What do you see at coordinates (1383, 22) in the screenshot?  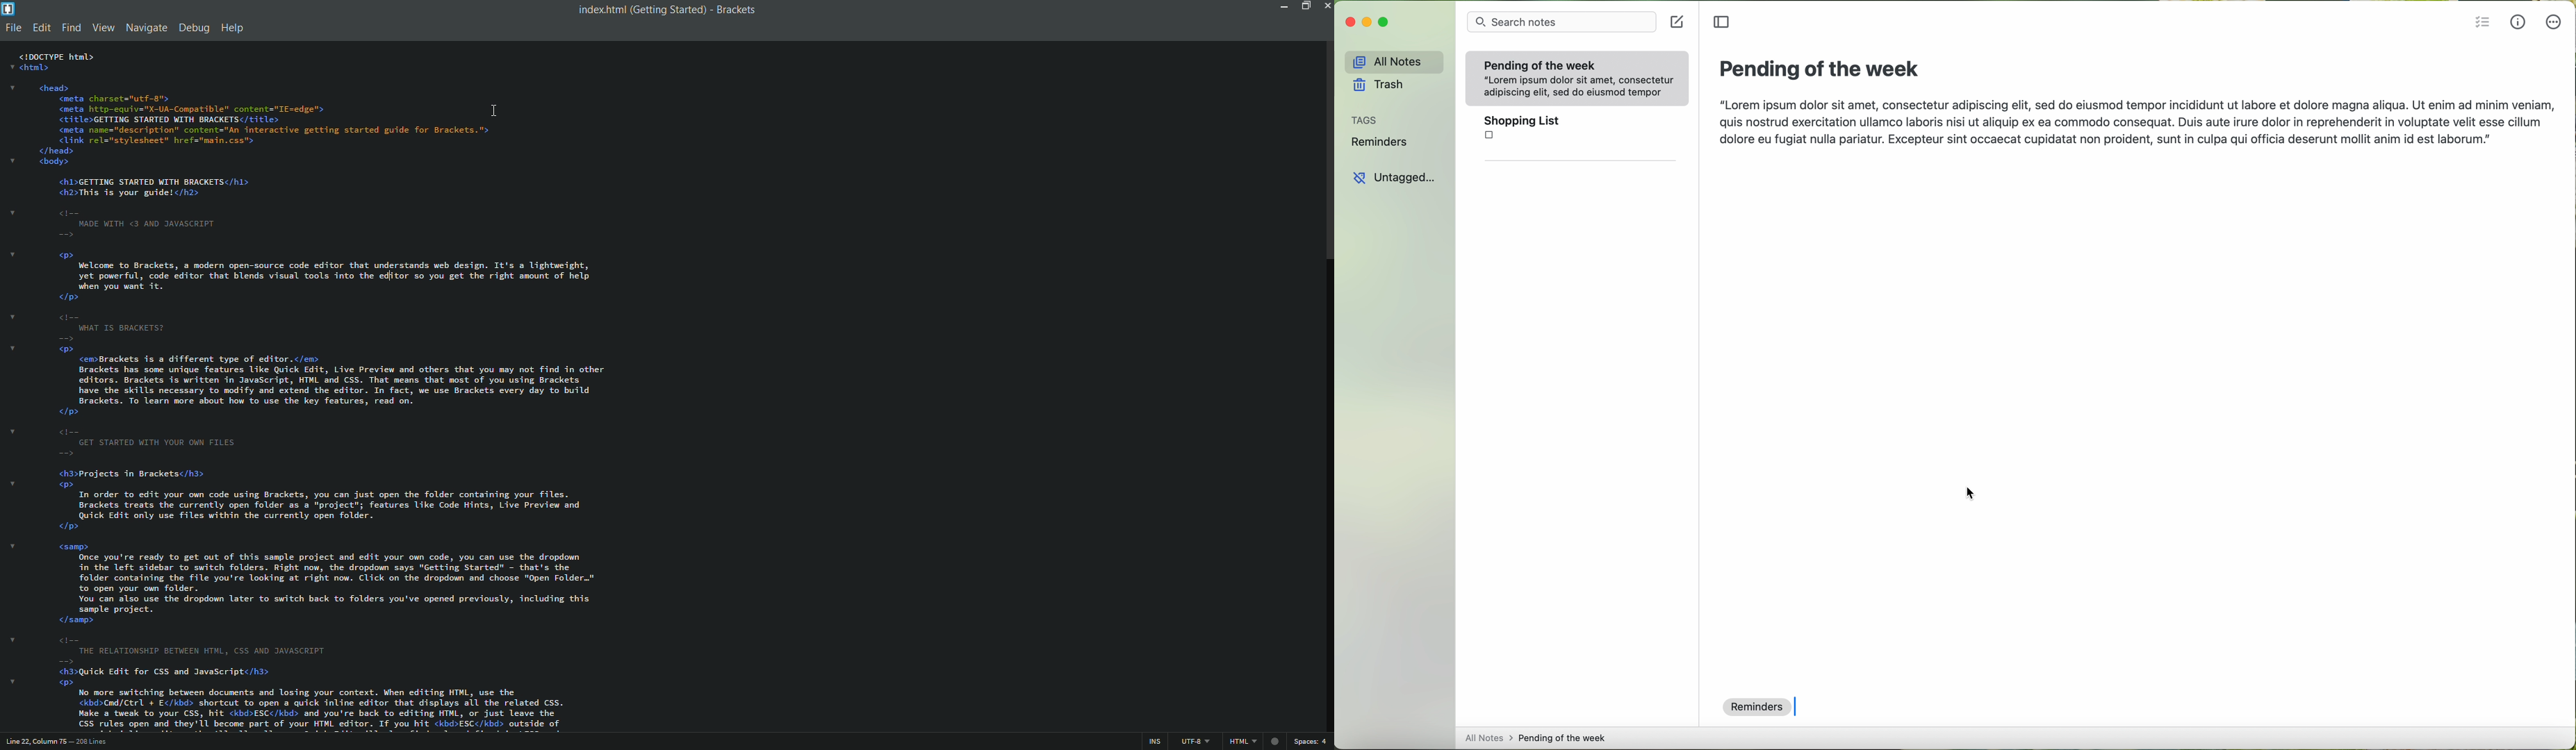 I see `maximize program` at bounding box center [1383, 22].